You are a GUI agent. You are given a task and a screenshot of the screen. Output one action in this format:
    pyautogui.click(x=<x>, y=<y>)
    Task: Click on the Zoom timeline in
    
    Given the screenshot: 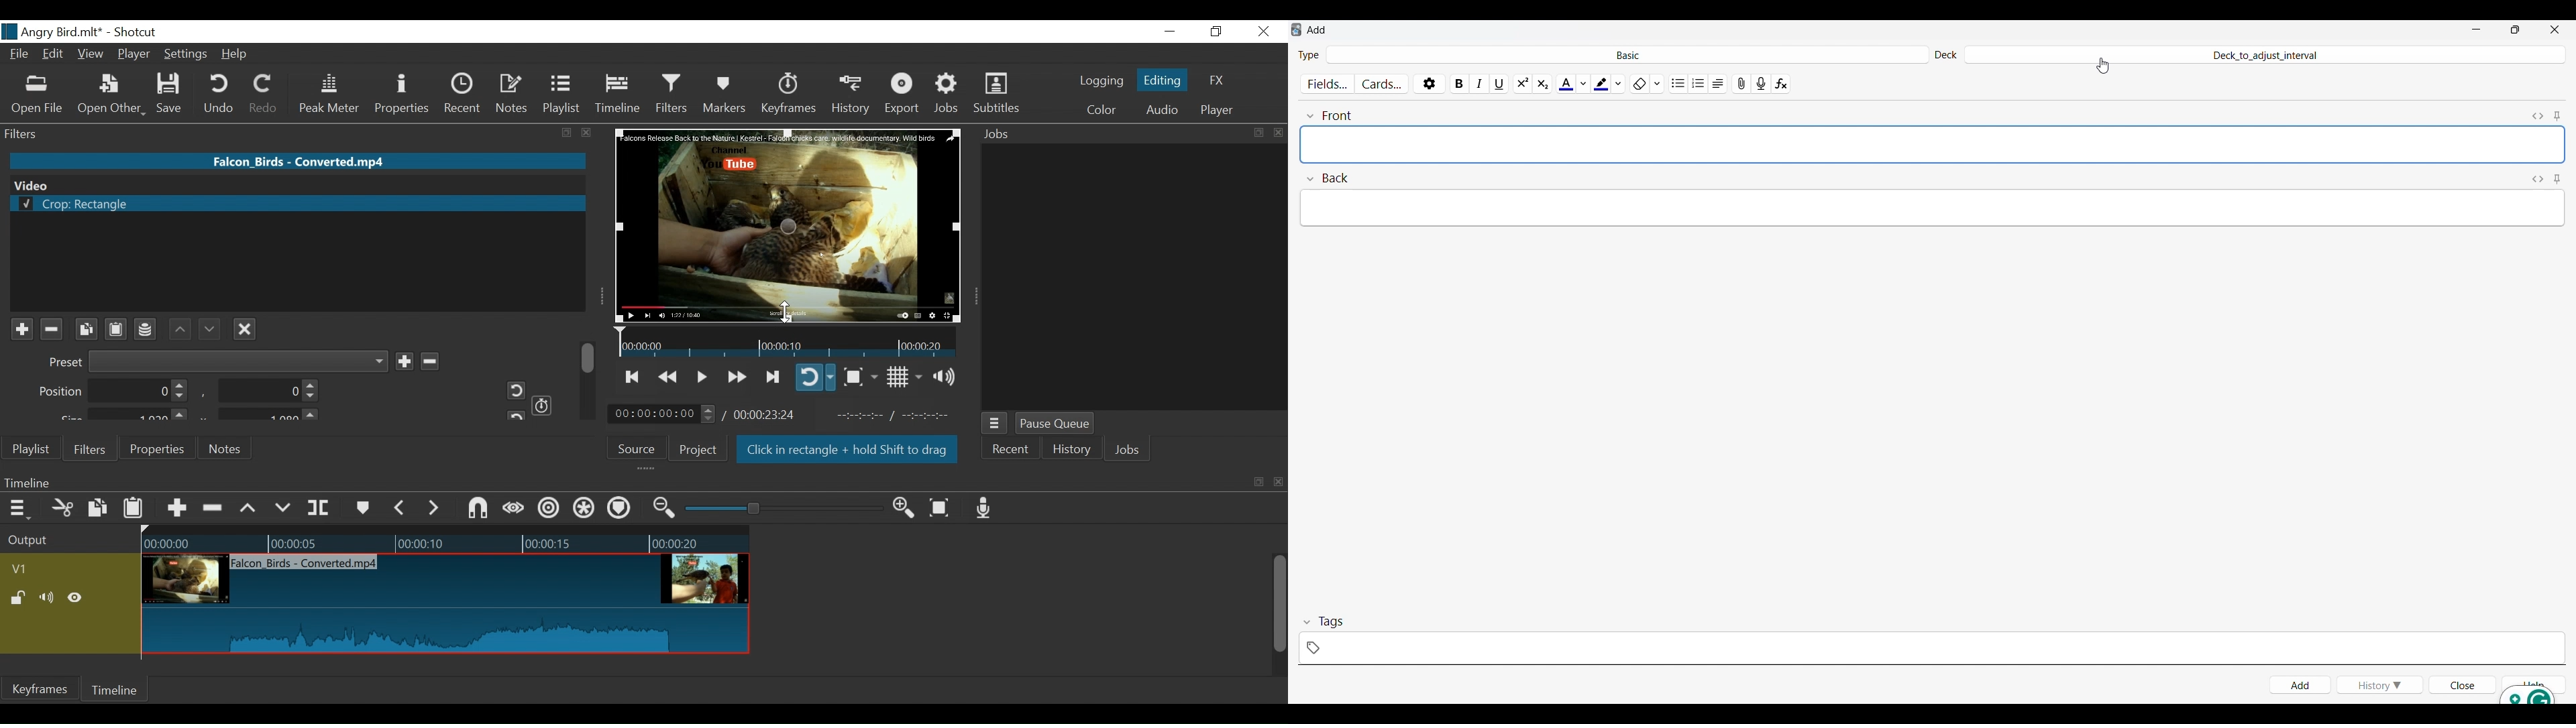 What is the action you would take?
    pyautogui.click(x=908, y=509)
    